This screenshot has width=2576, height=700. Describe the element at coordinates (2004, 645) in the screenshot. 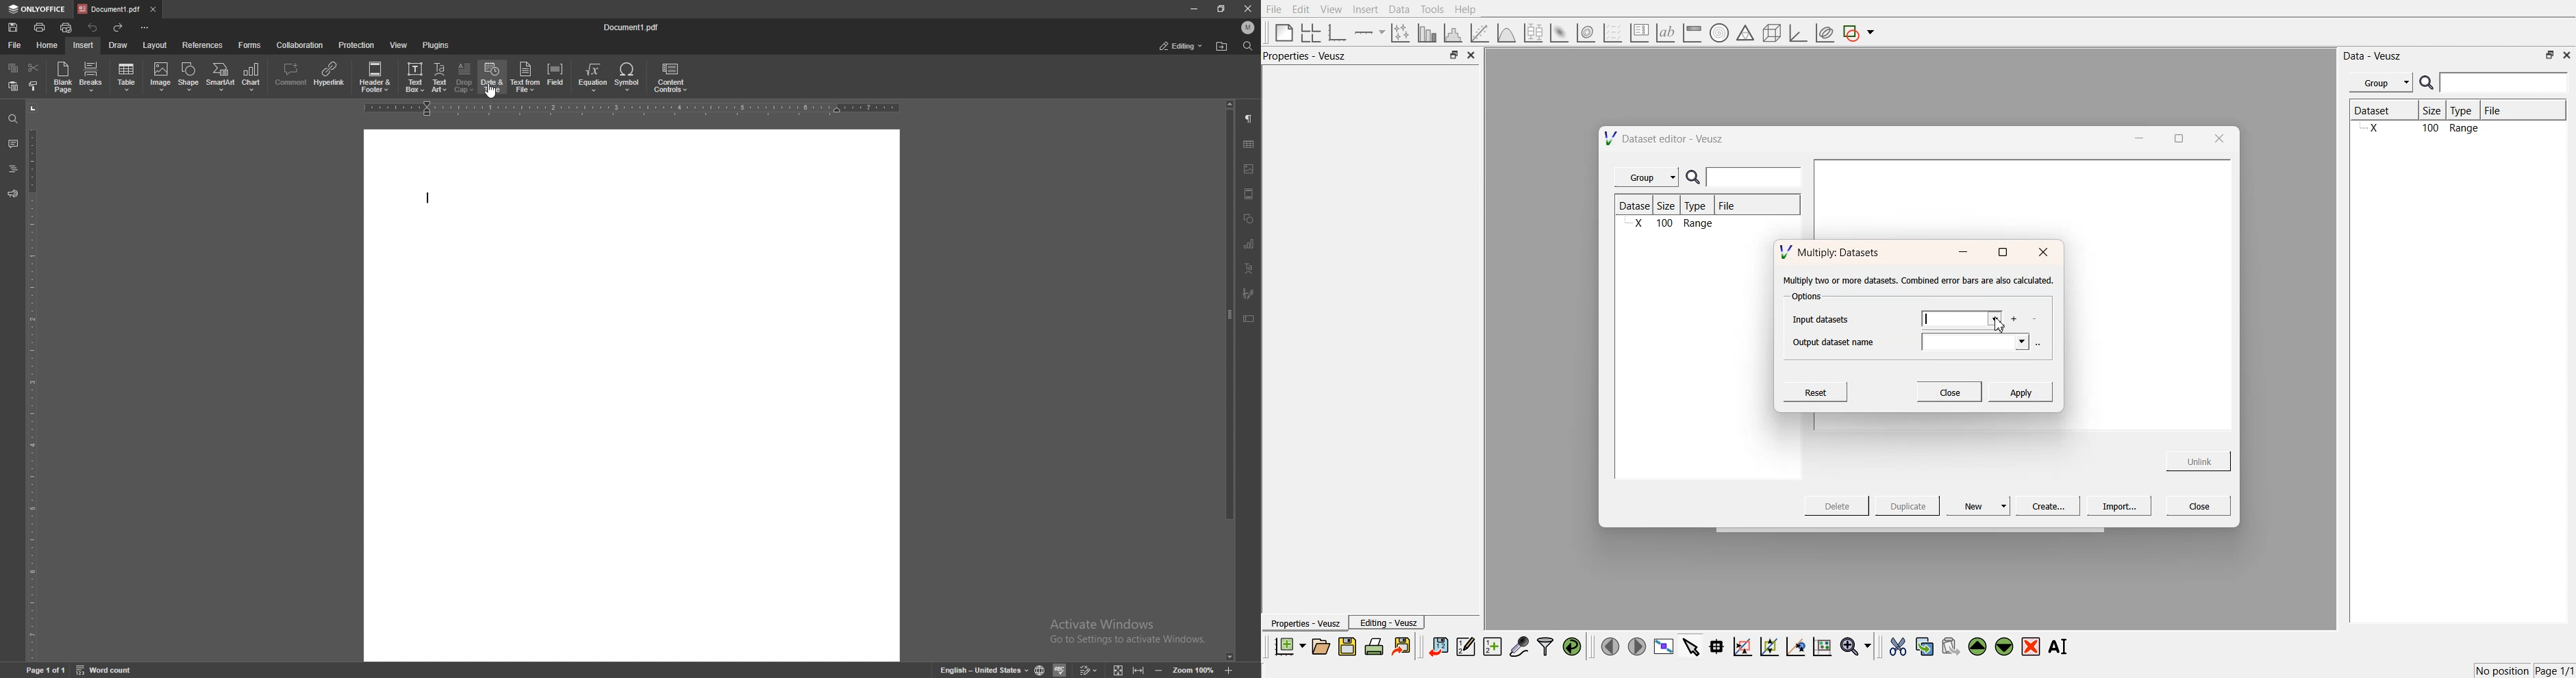

I see `move  the selected widgets down` at that location.